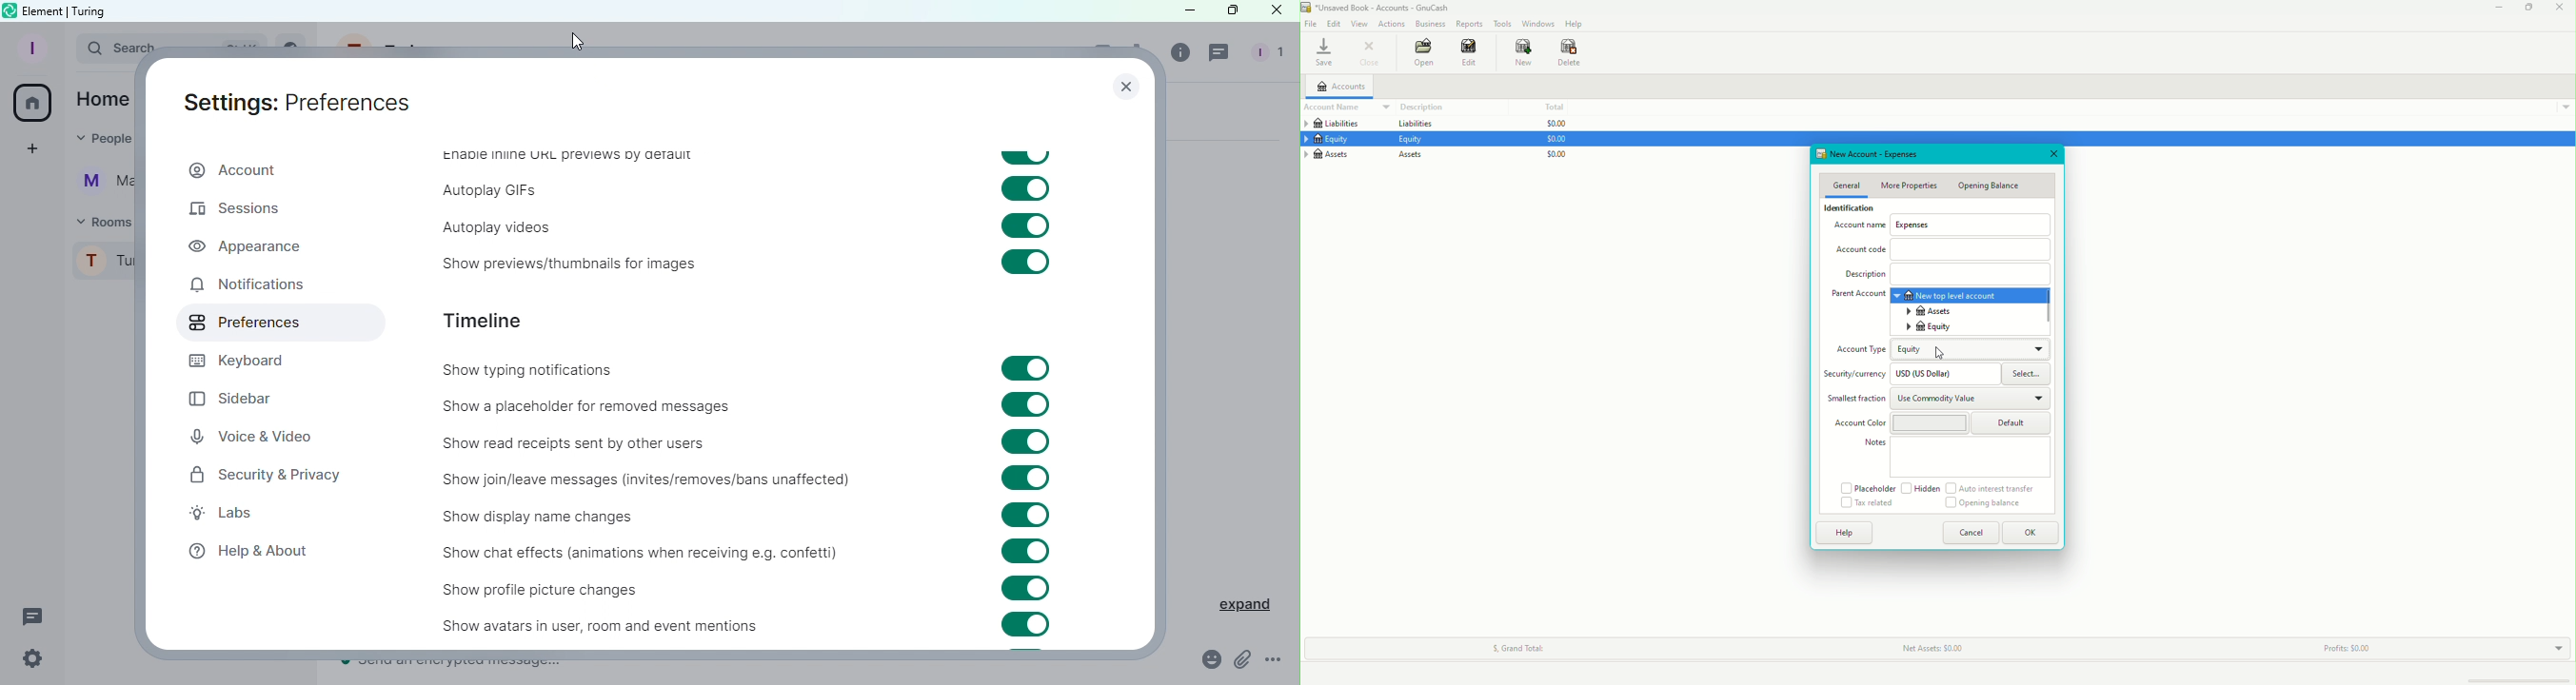 The image size is (2576, 700). I want to click on Help and about, so click(249, 552).